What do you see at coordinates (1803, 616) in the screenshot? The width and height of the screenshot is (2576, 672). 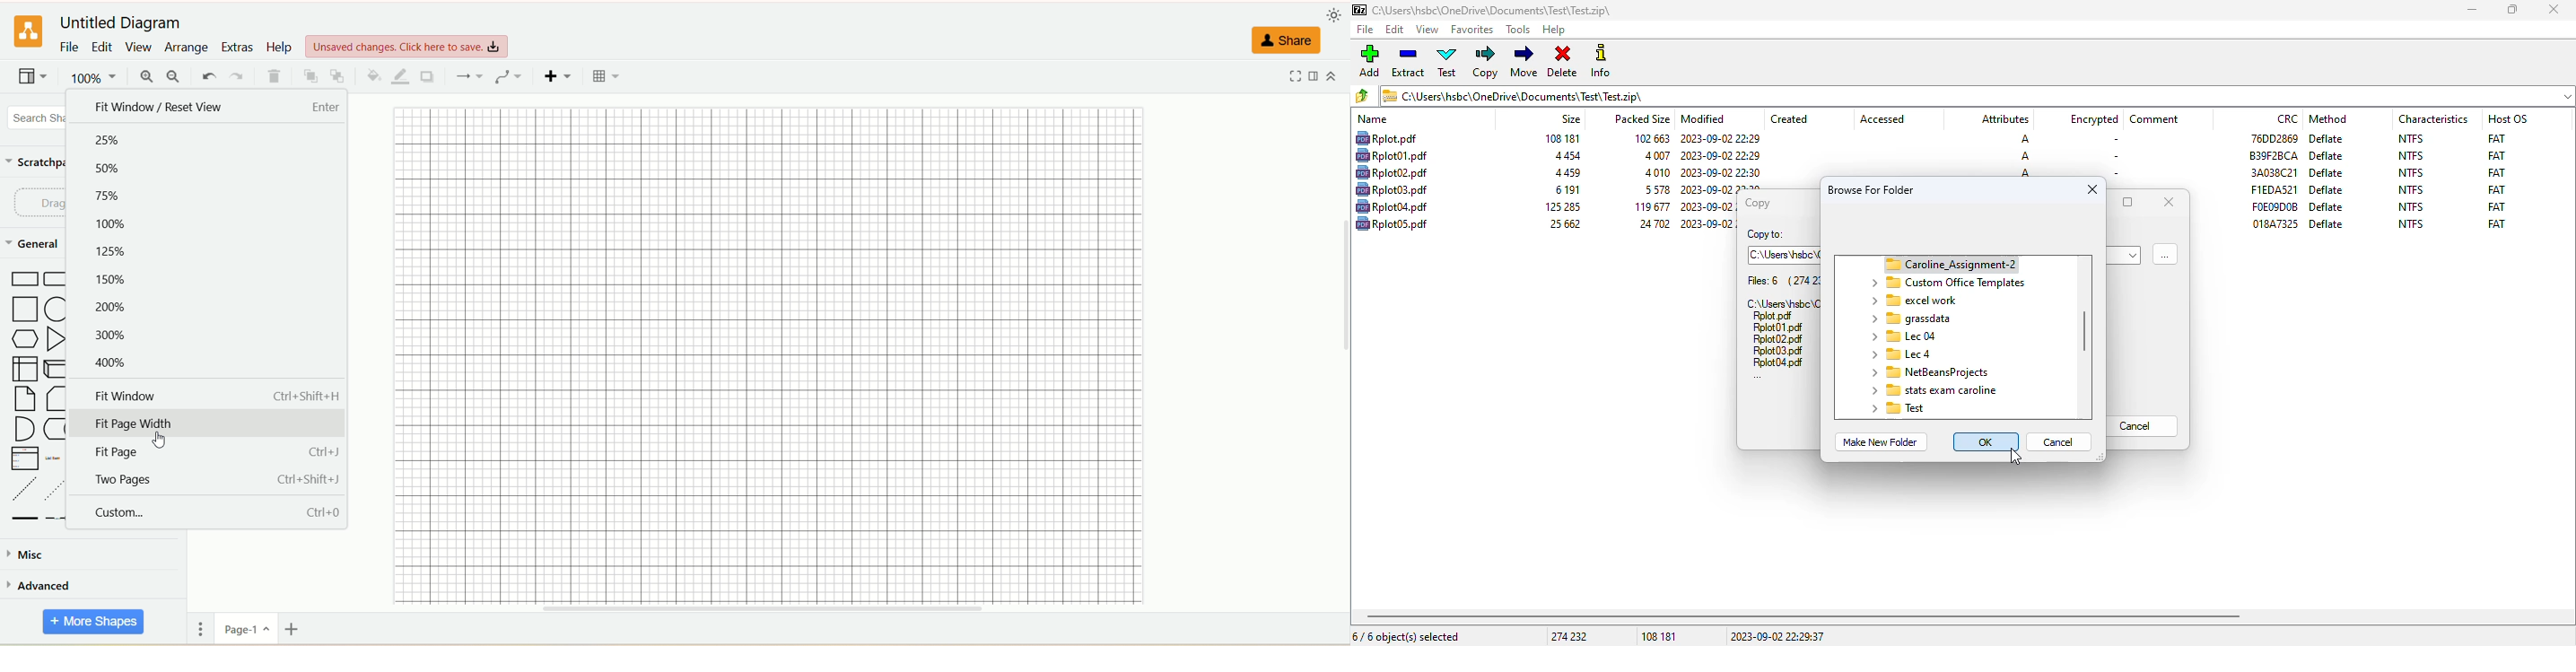 I see `horizontal scroll bar` at bounding box center [1803, 616].